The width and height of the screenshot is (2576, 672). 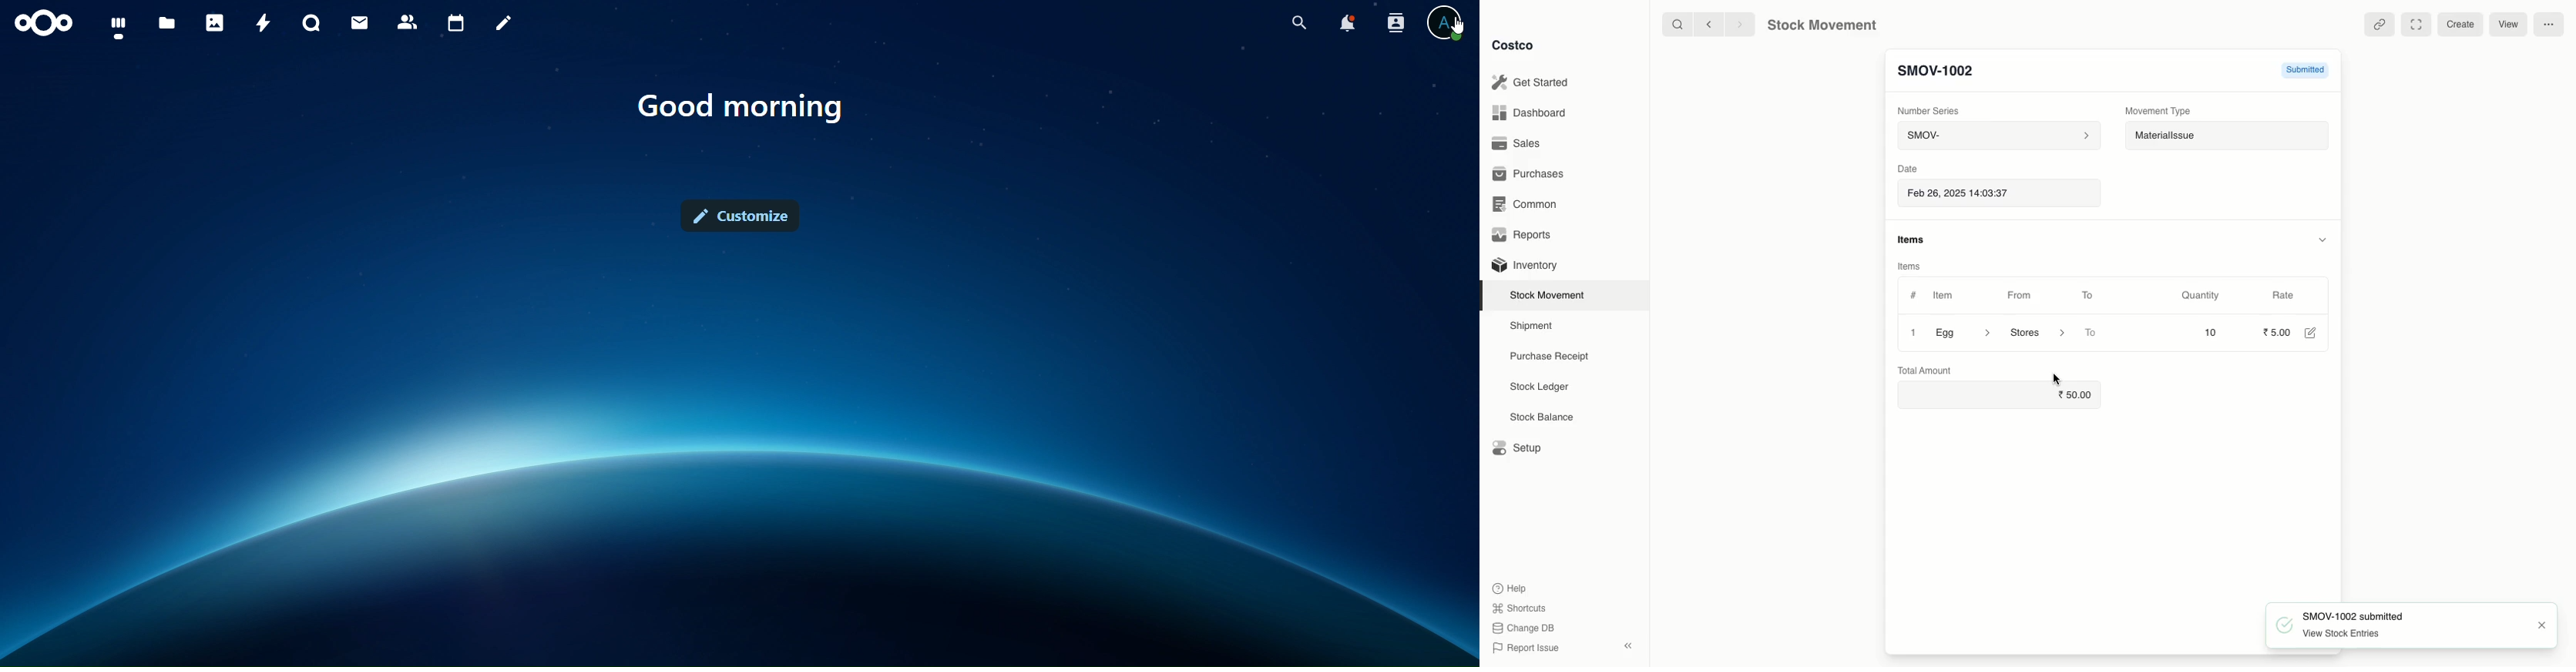 I want to click on Dashboard, so click(x=1531, y=114).